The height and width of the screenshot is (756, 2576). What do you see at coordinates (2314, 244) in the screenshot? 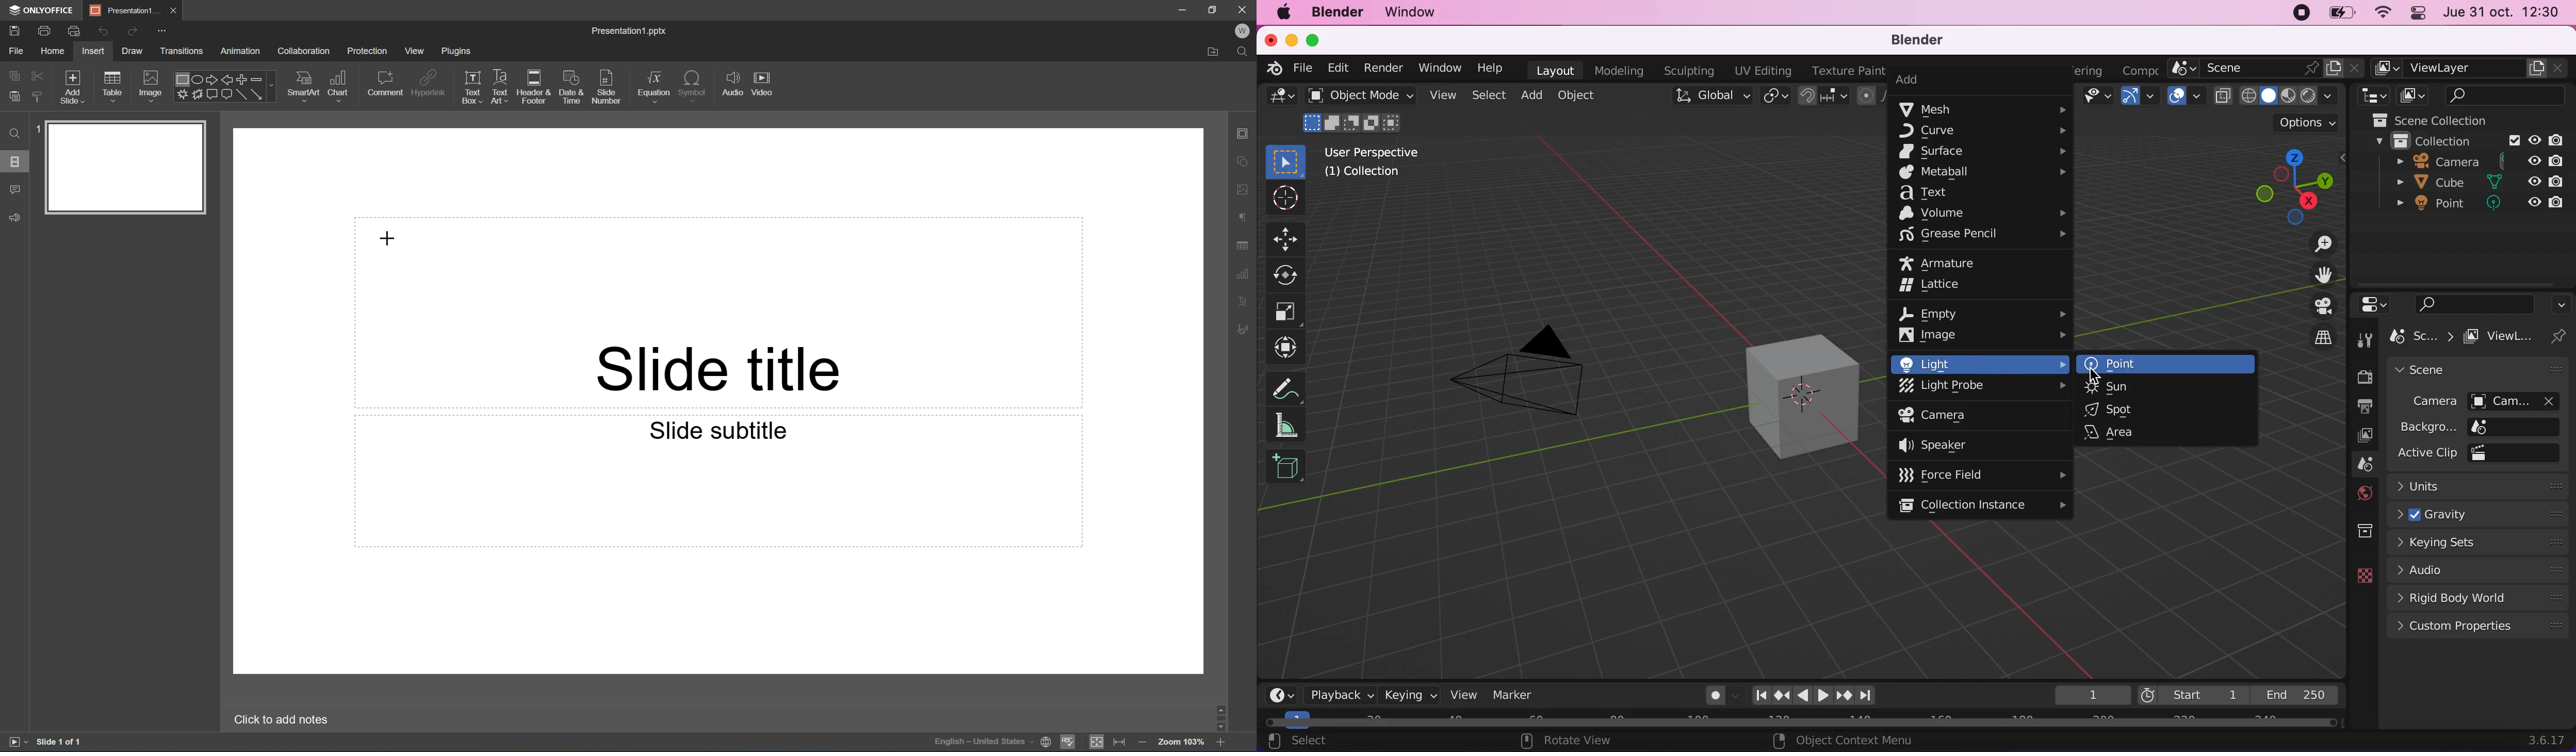
I see `zoom in/out` at bounding box center [2314, 244].